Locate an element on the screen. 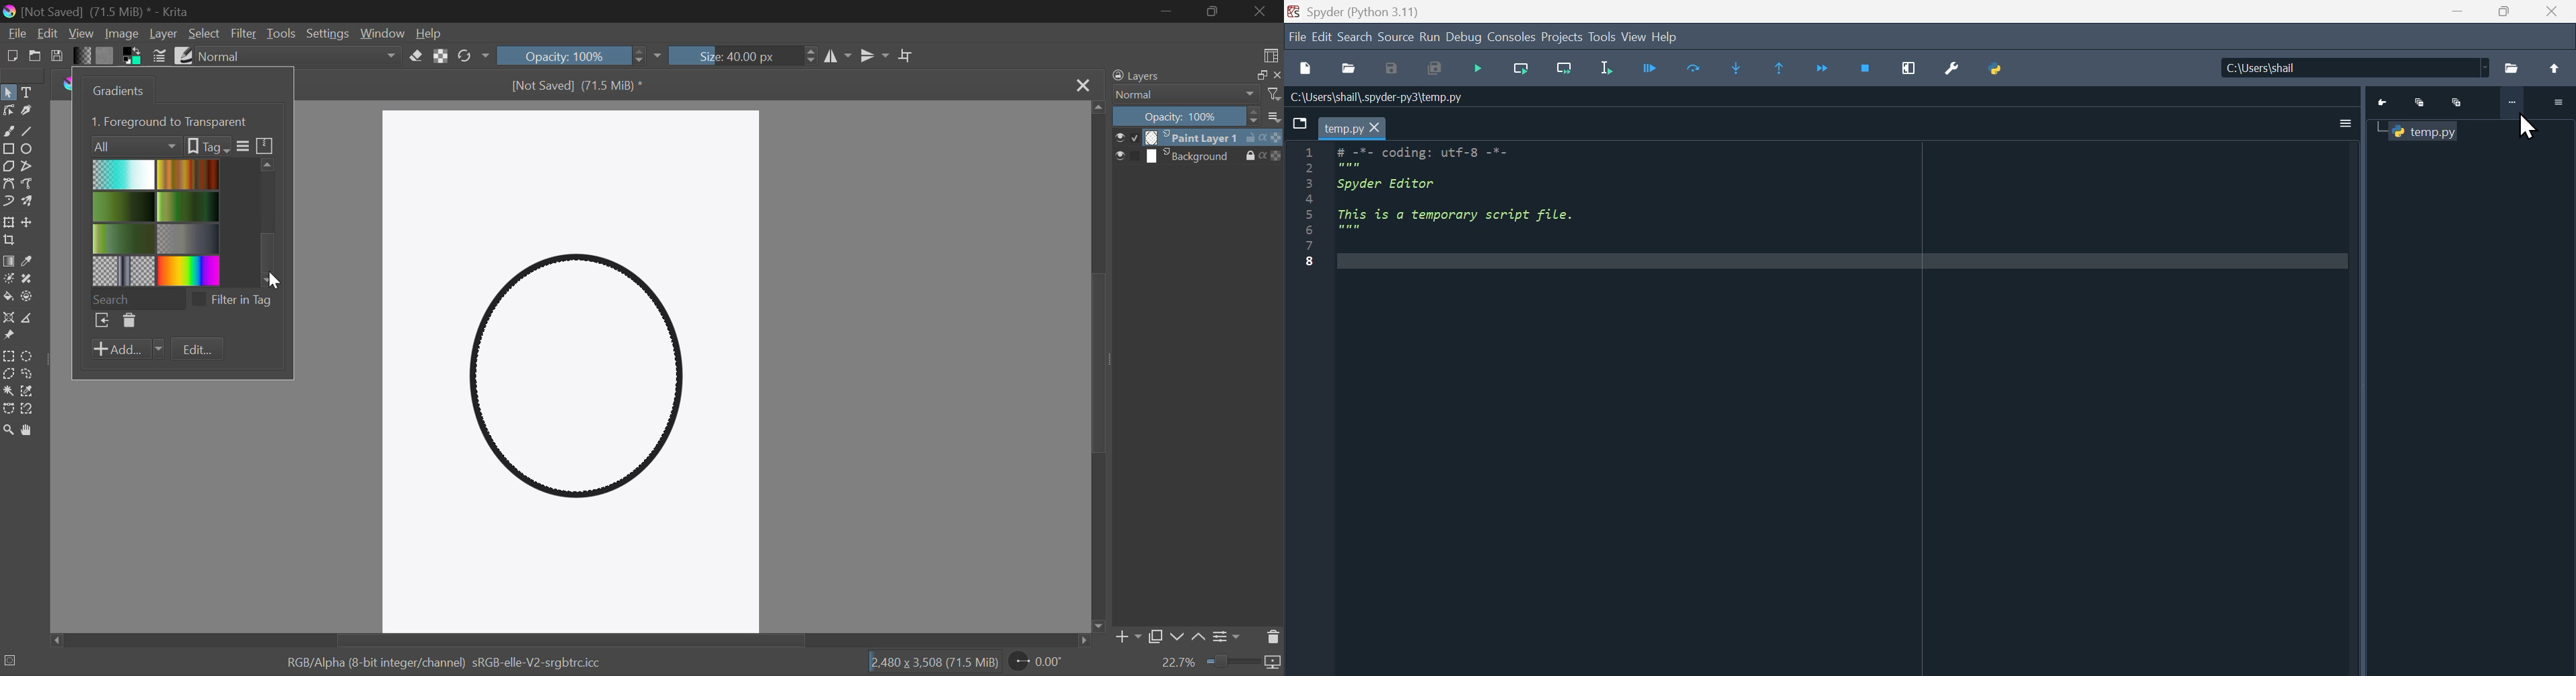  Eyedropper is located at coordinates (31, 261).